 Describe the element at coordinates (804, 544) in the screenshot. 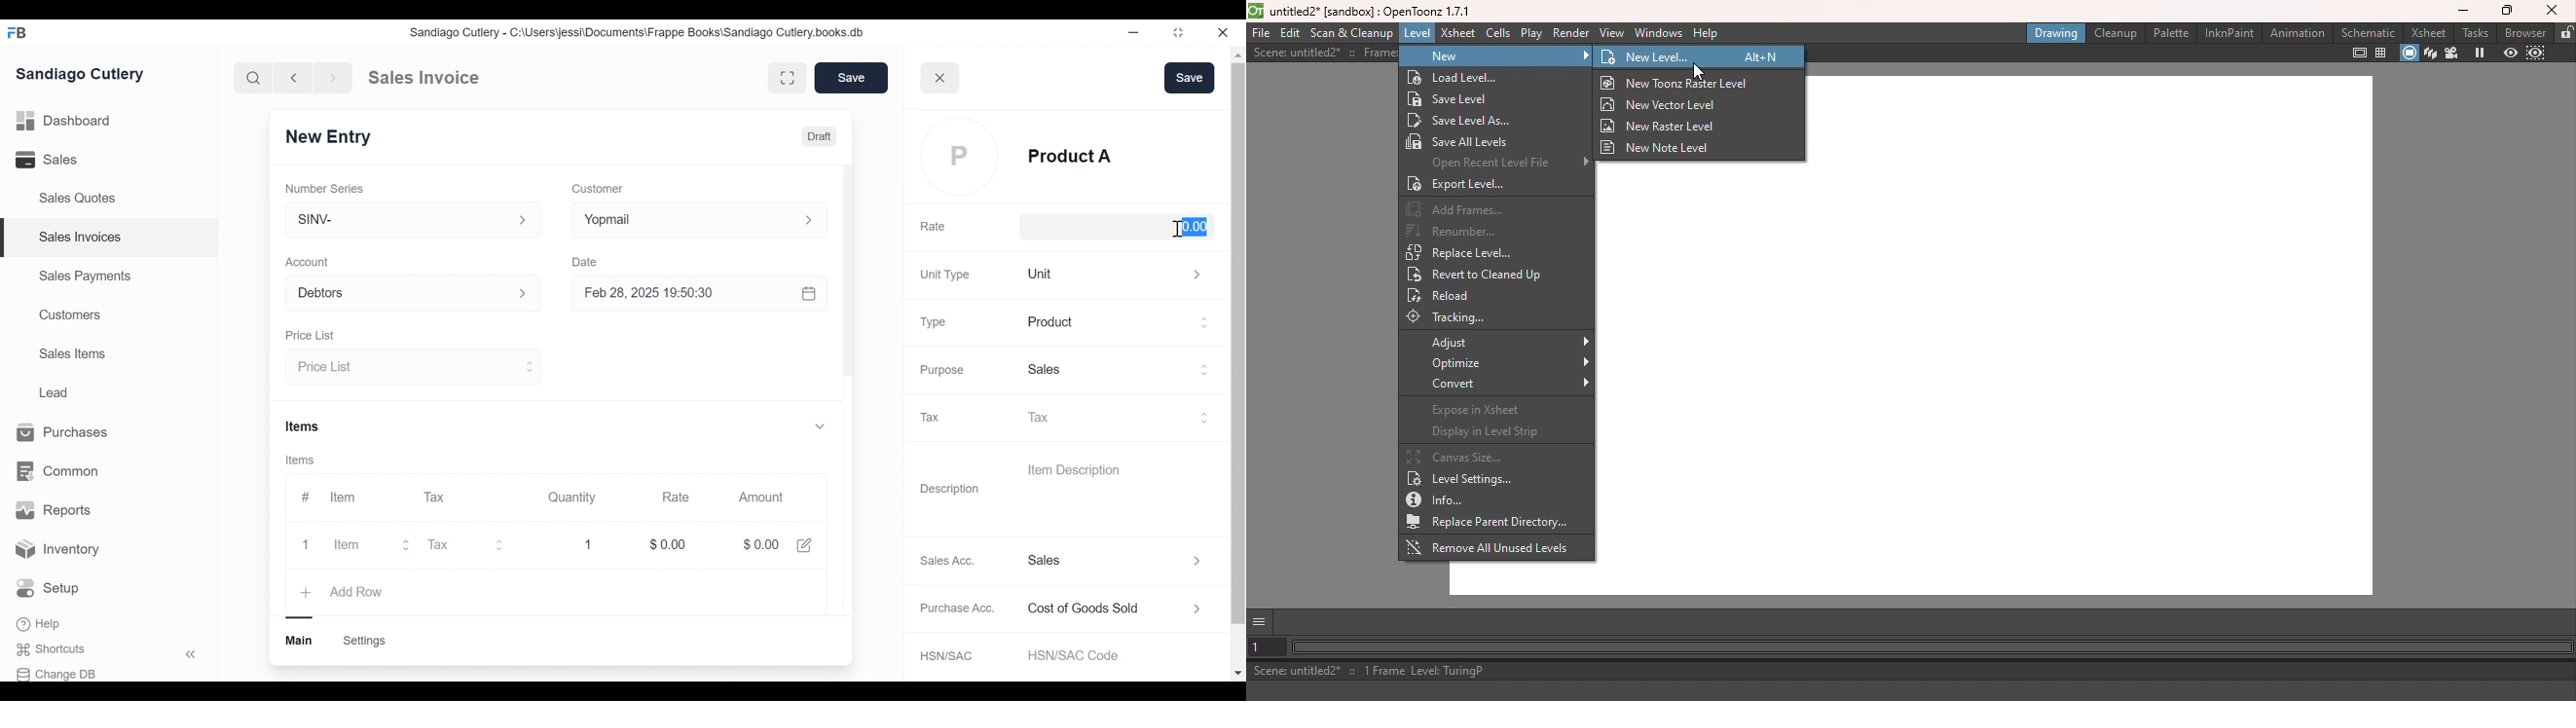

I see `share` at that location.